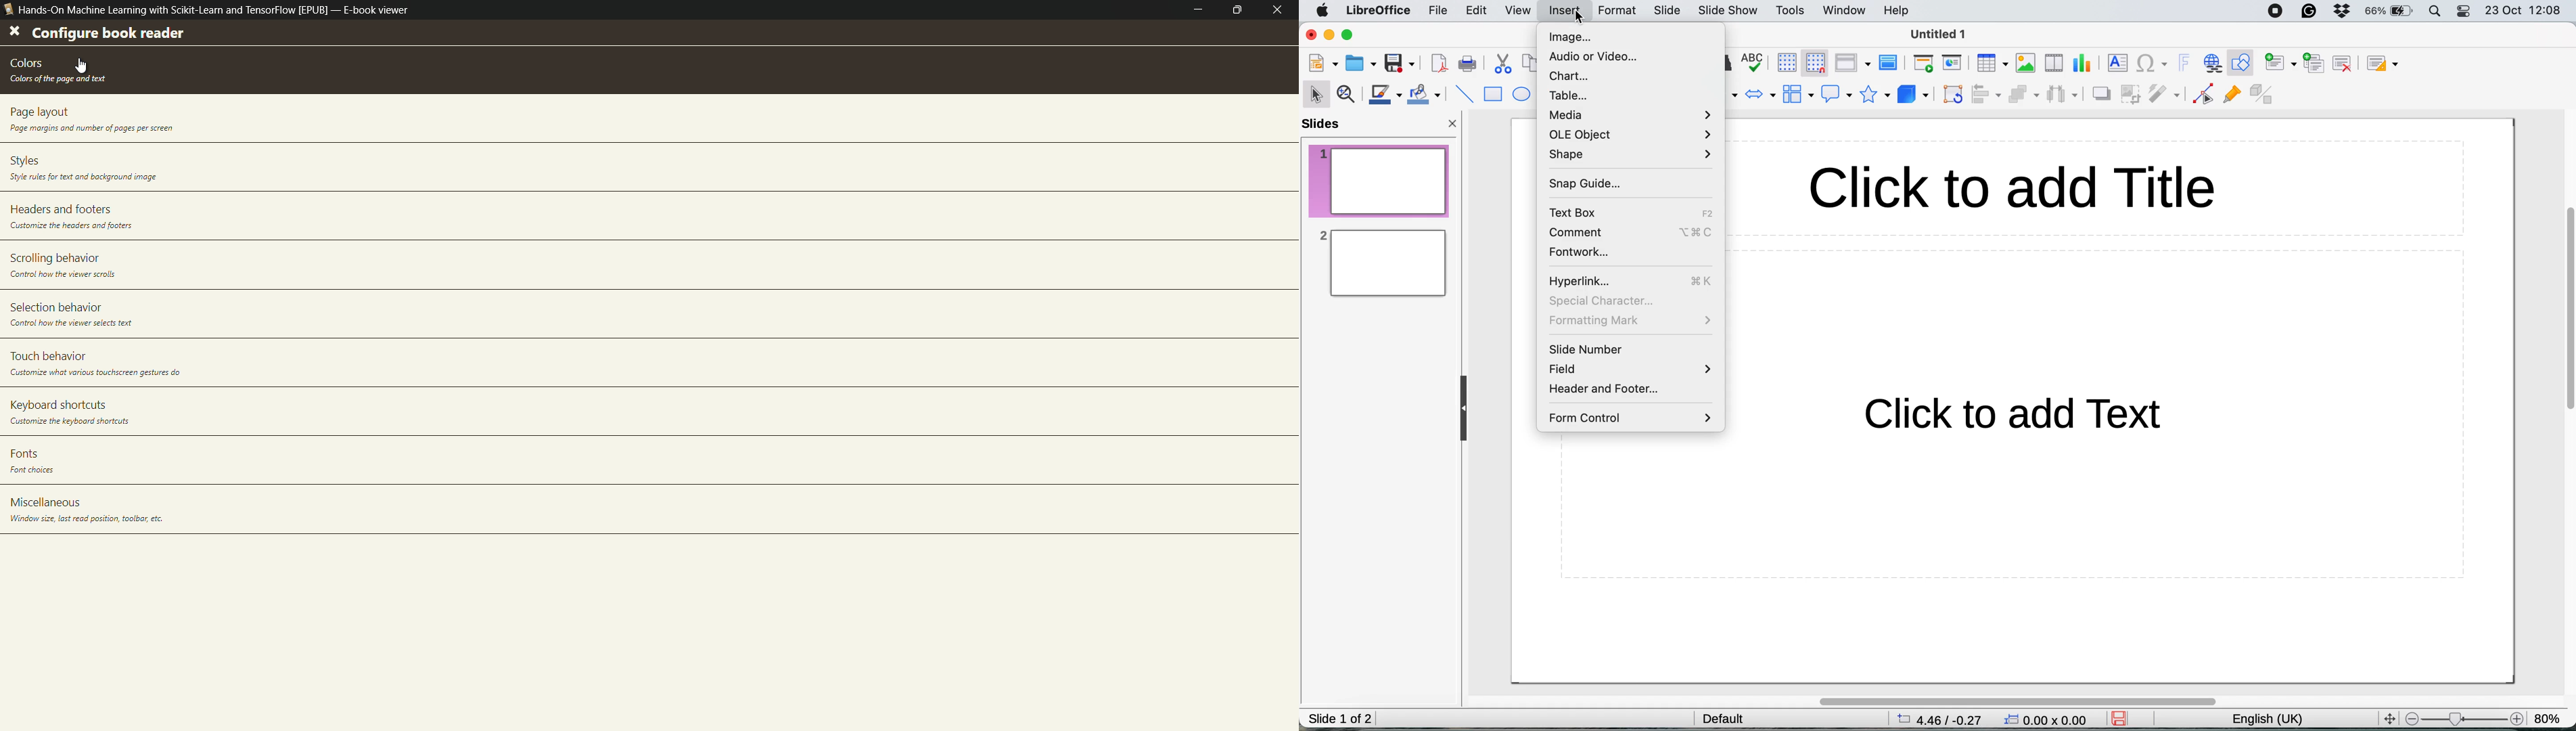 This screenshot has width=2576, height=756. What do you see at coordinates (1912, 95) in the screenshot?
I see `3d objects` at bounding box center [1912, 95].